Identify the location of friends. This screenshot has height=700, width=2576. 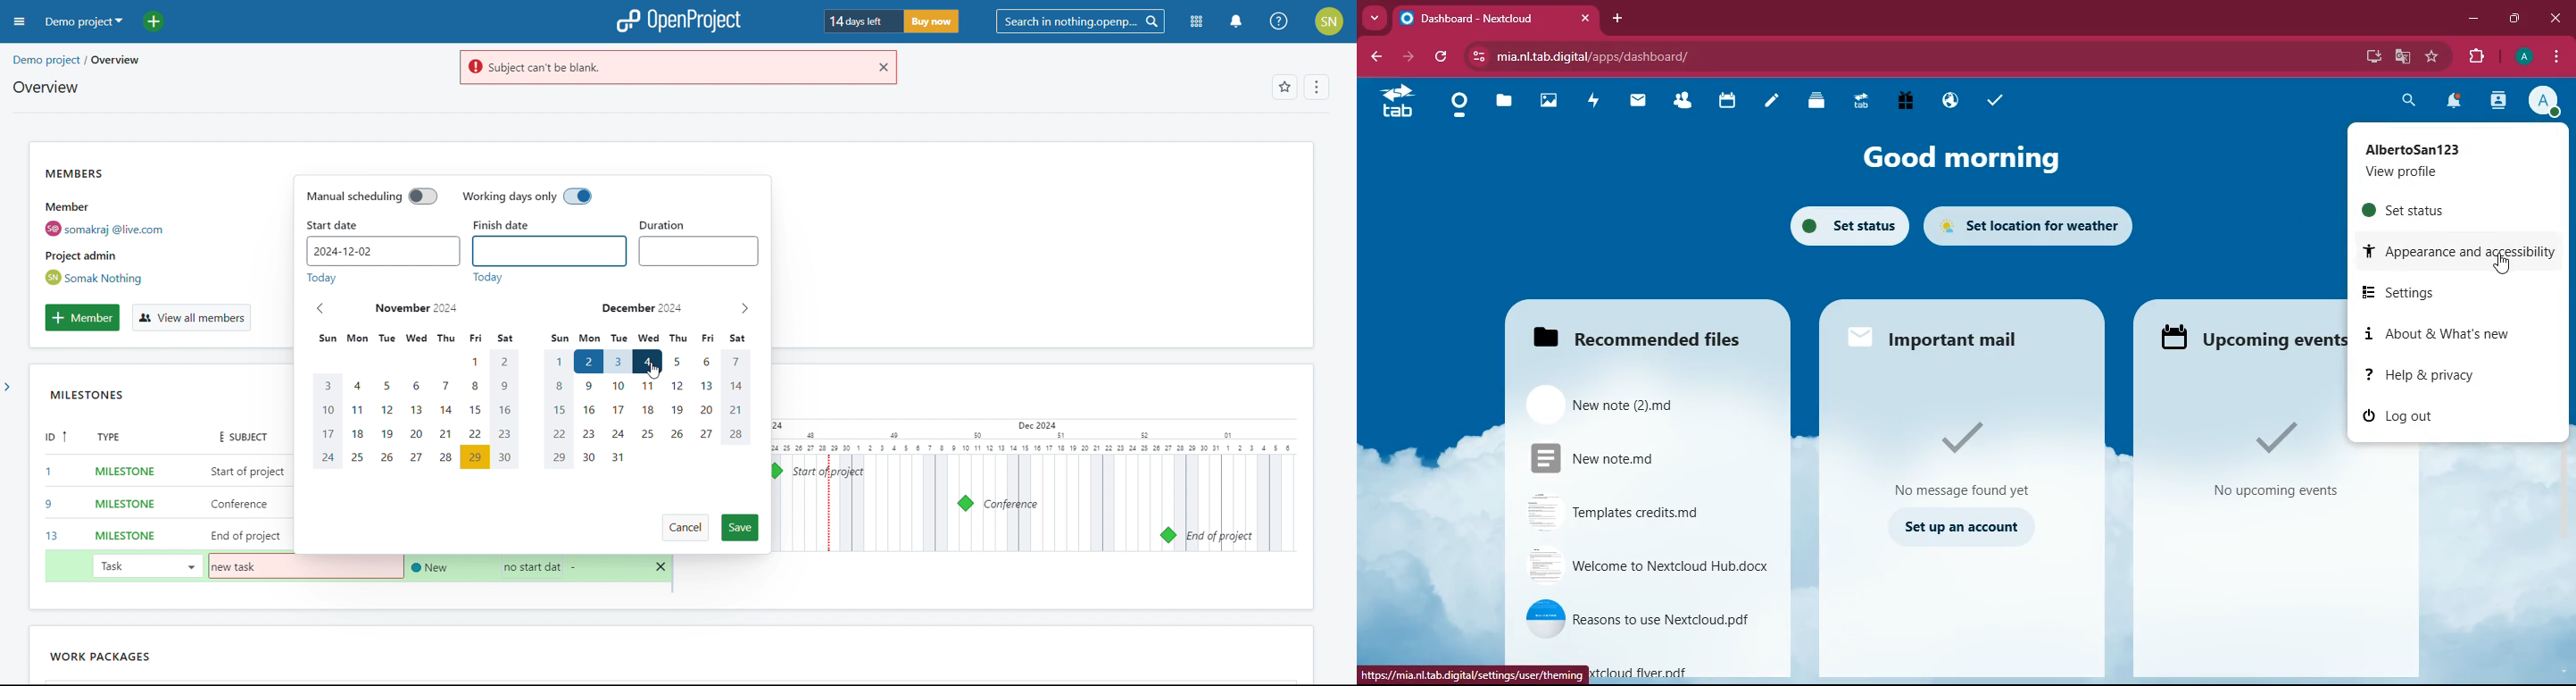
(1679, 100).